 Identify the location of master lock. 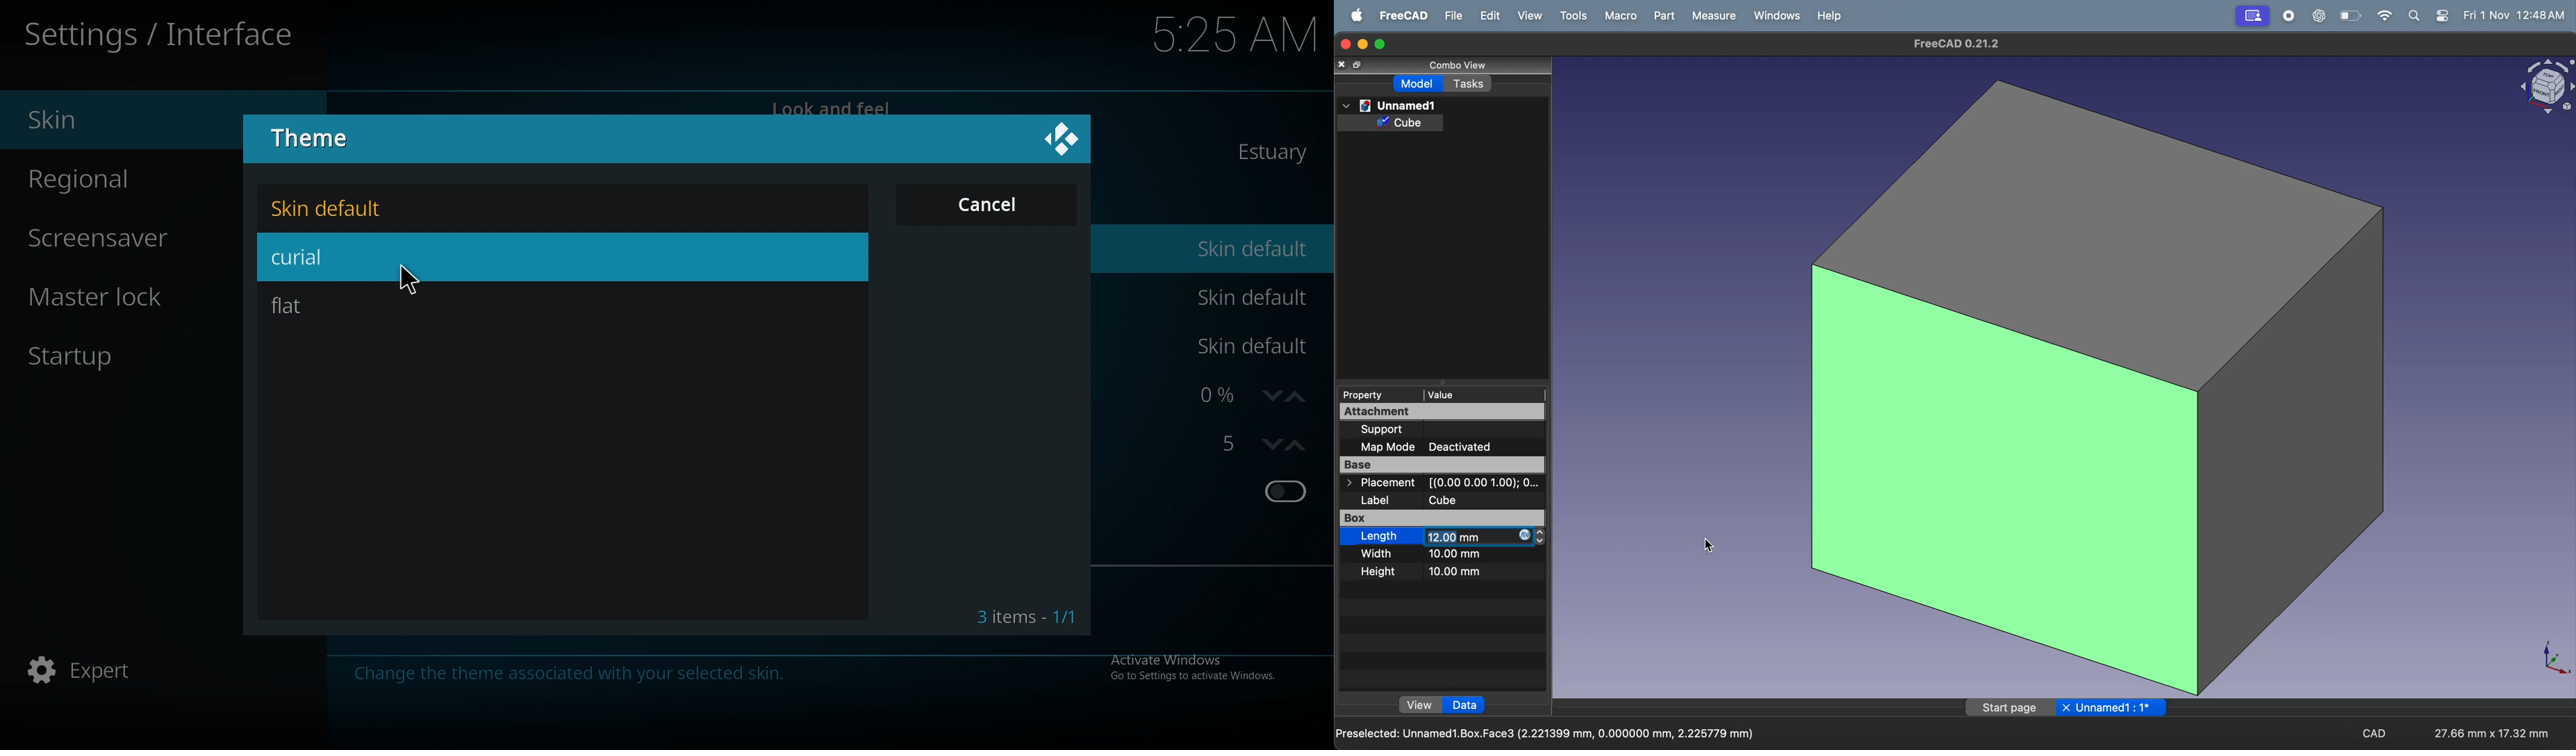
(127, 297).